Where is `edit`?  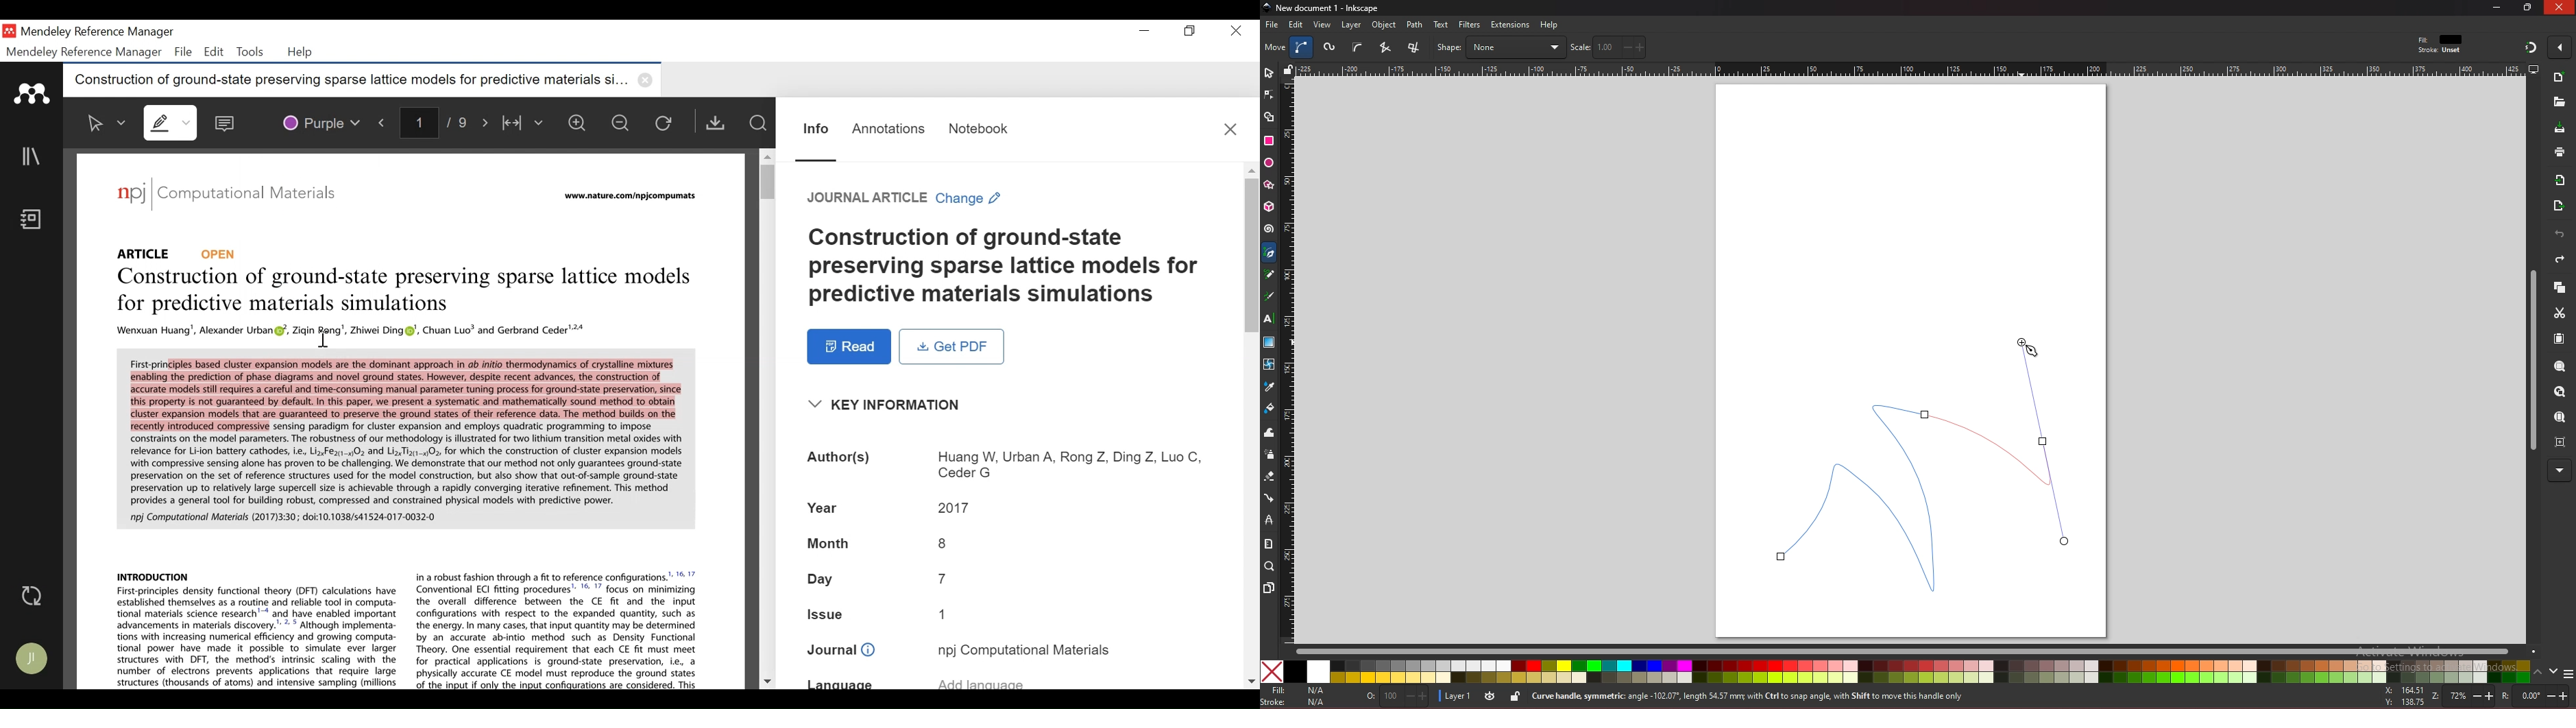 edit is located at coordinates (1297, 24).